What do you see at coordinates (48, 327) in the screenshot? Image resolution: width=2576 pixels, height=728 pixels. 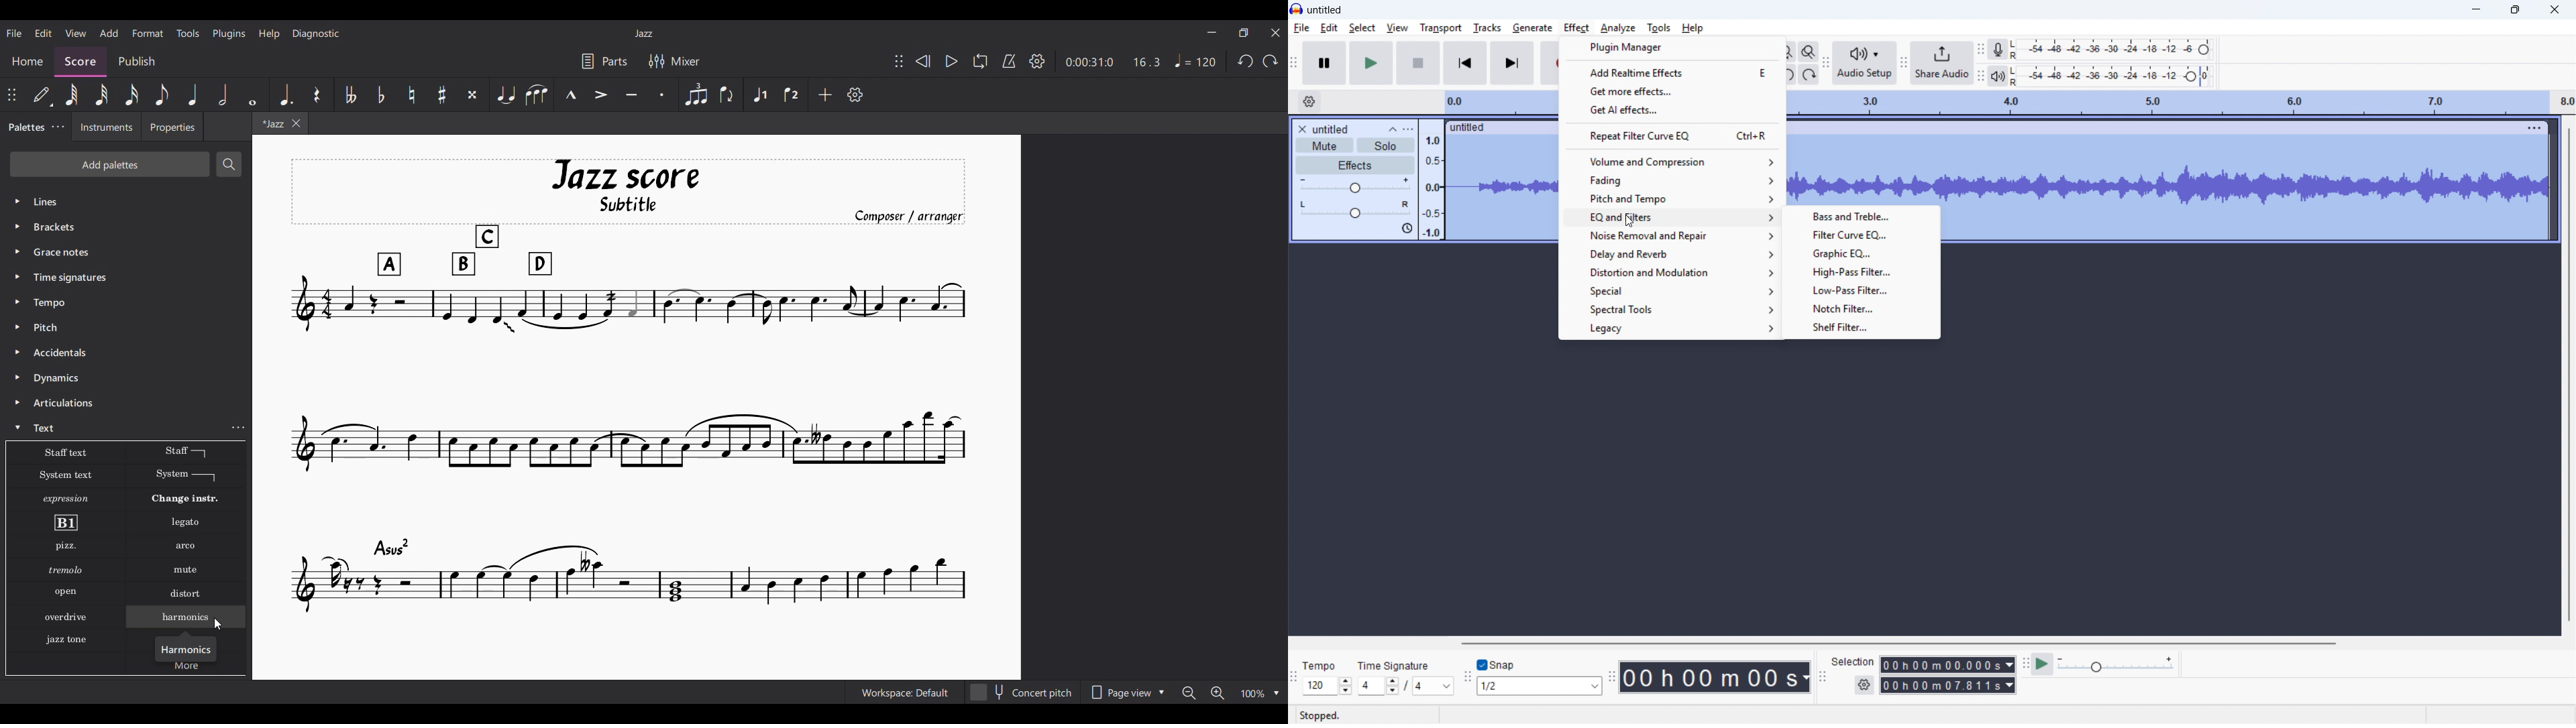 I see `Pitch` at bounding box center [48, 327].